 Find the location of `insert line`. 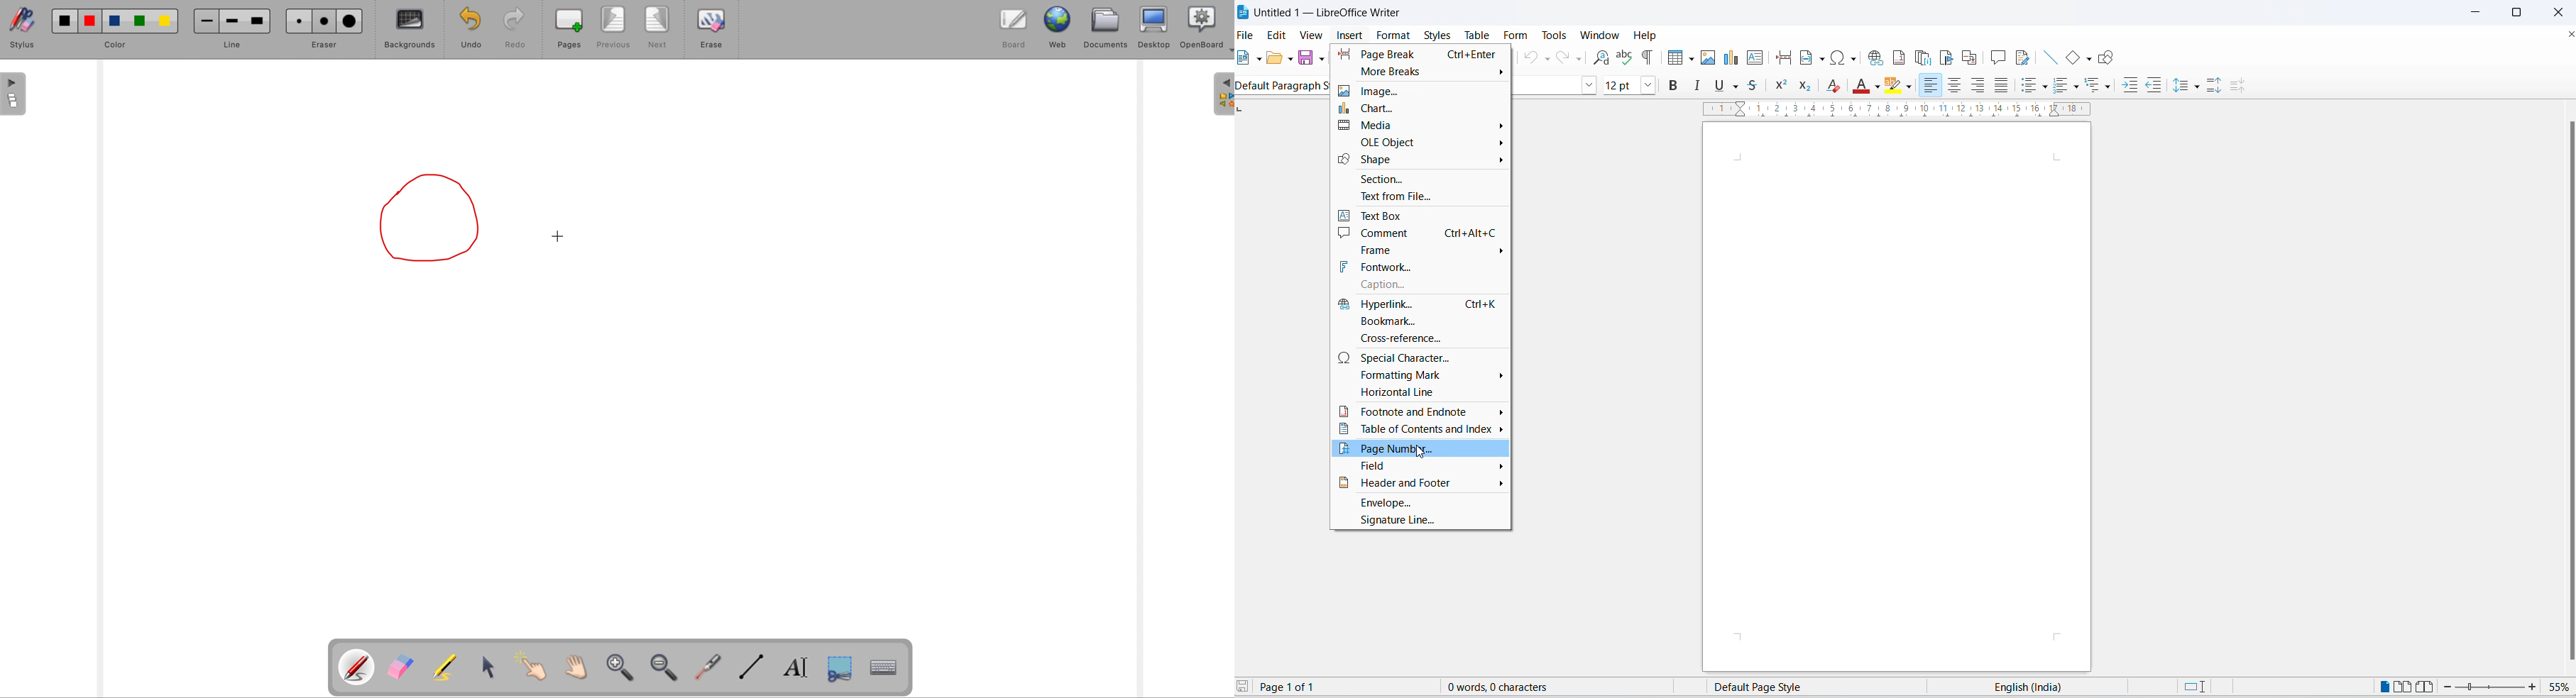

insert line is located at coordinates (2050, 56).